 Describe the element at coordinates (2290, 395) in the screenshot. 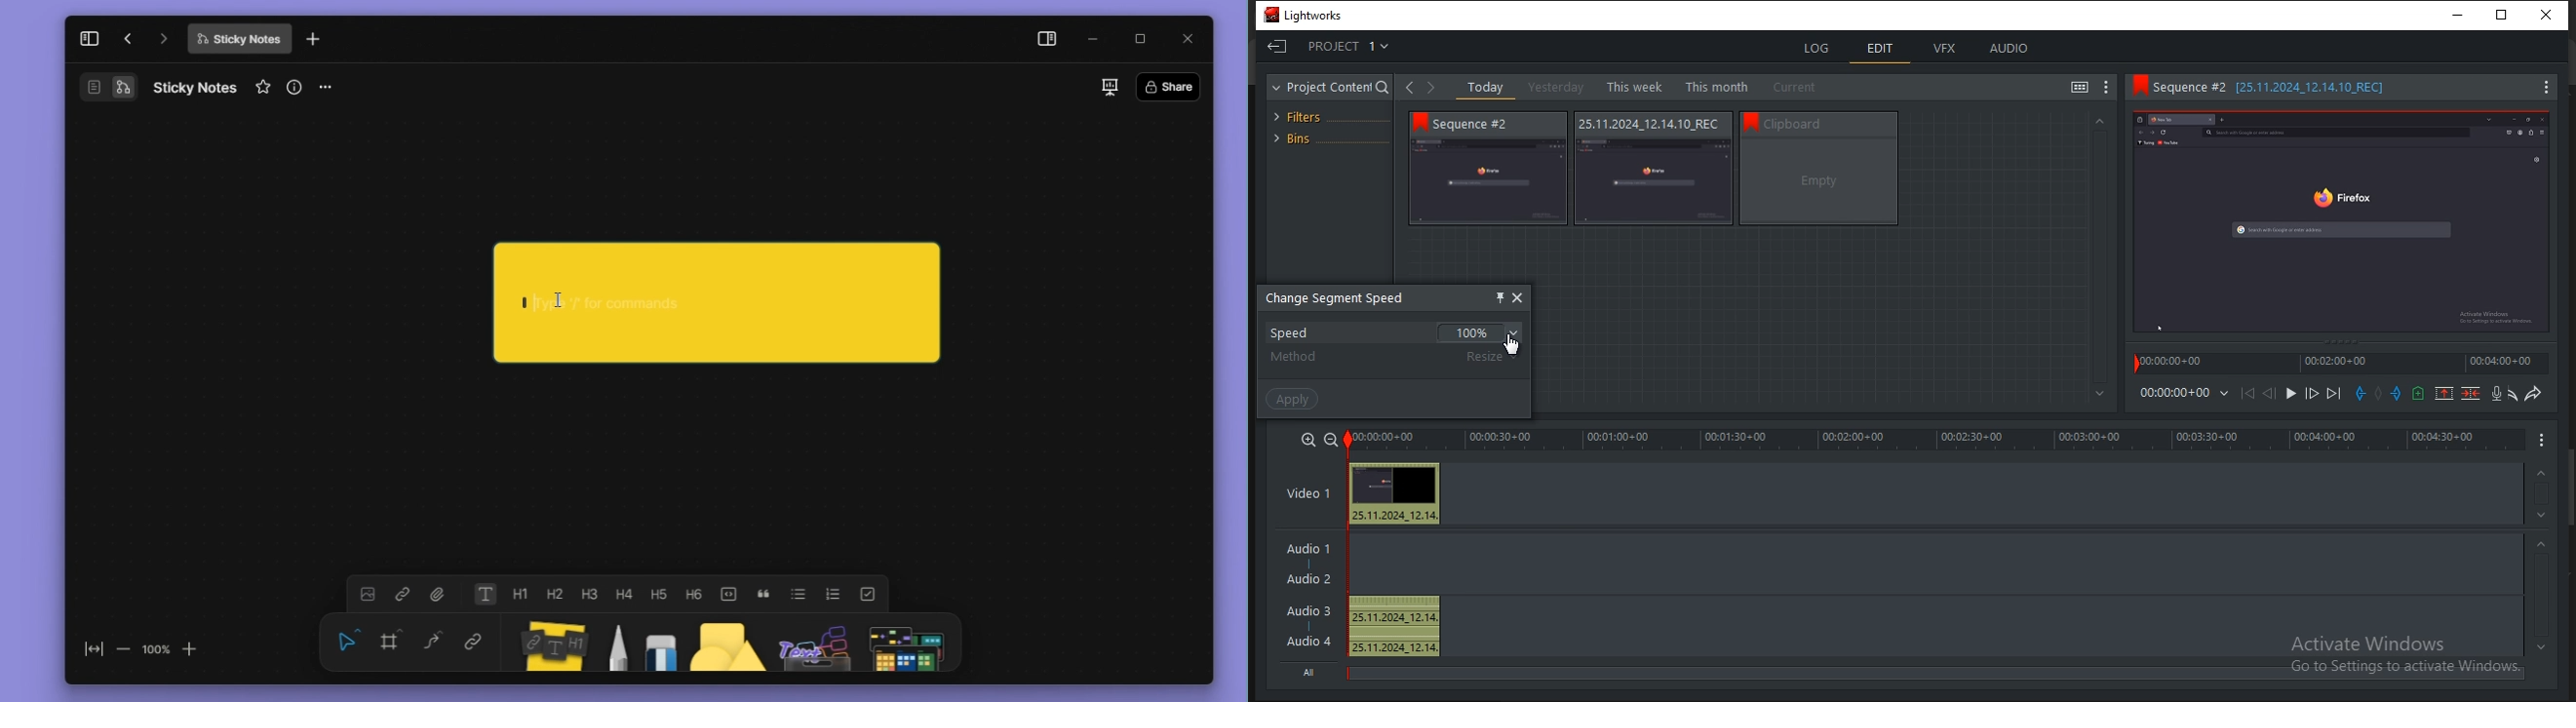

I see `Play` at that location.